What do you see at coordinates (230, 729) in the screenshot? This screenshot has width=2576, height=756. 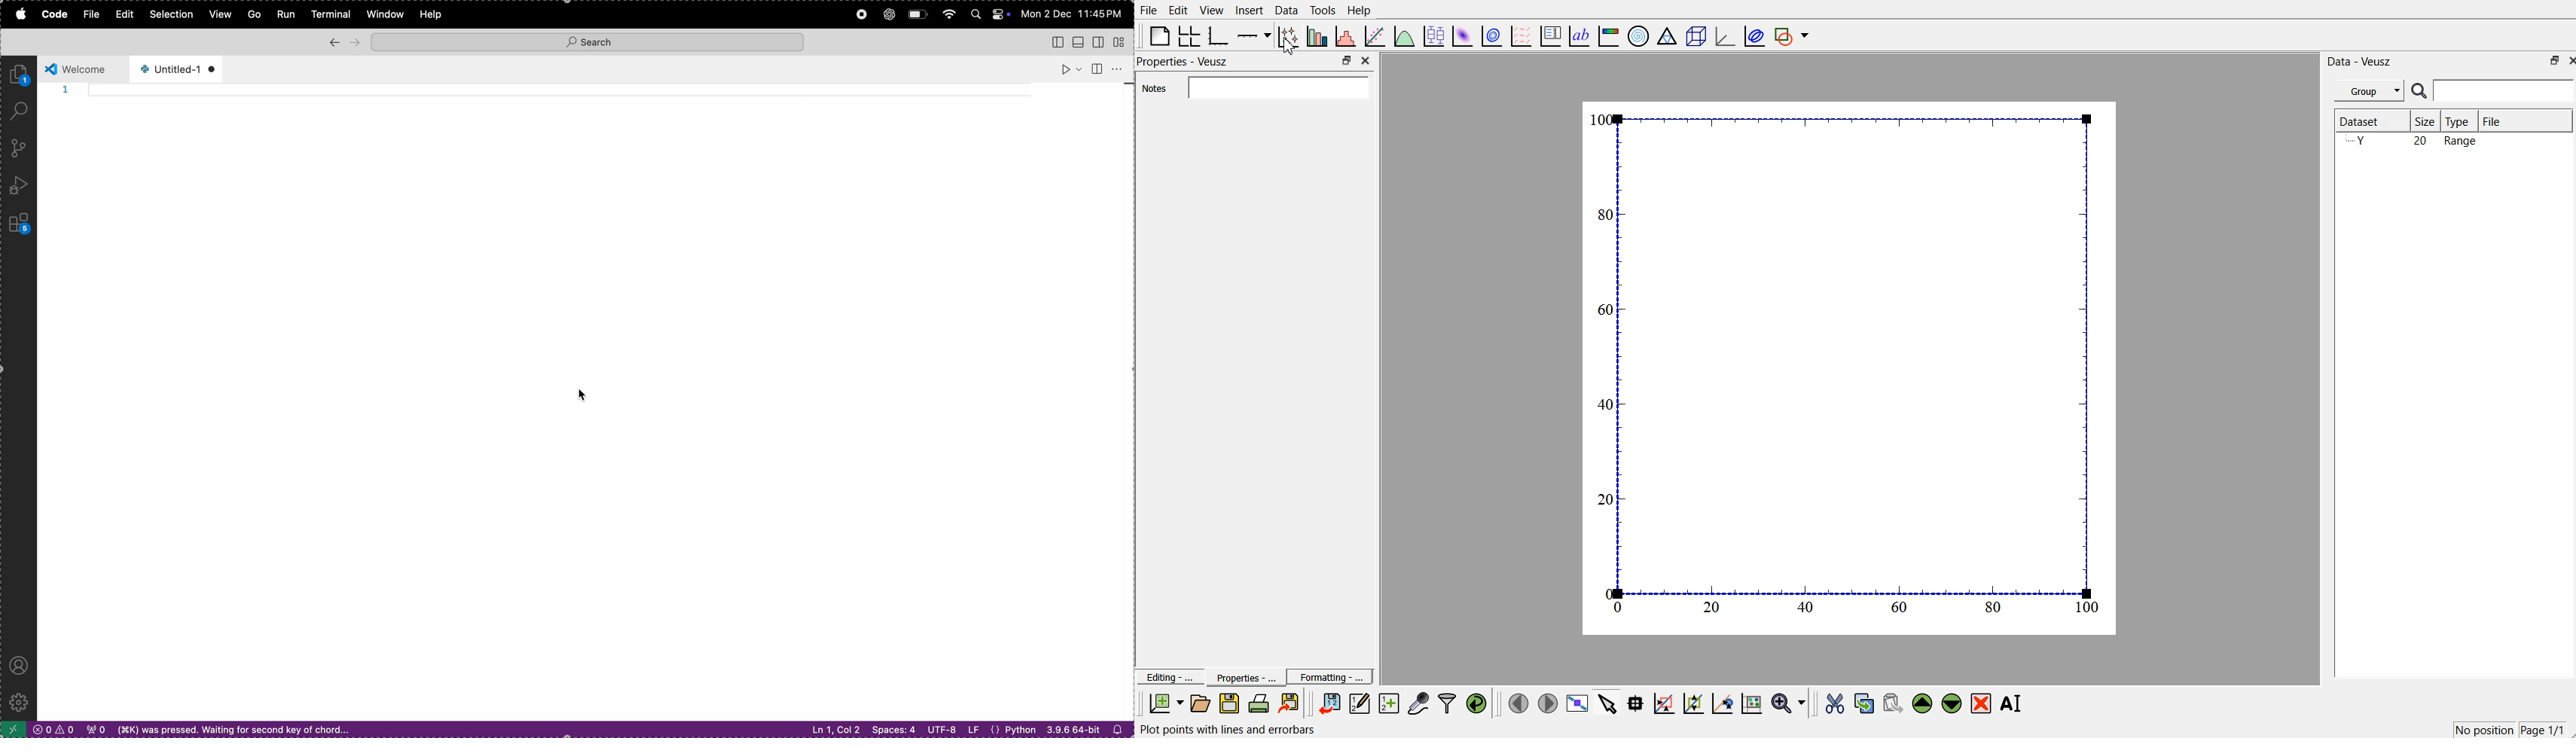 I see `waiting for second key chord` at bounding box center [230, 729].